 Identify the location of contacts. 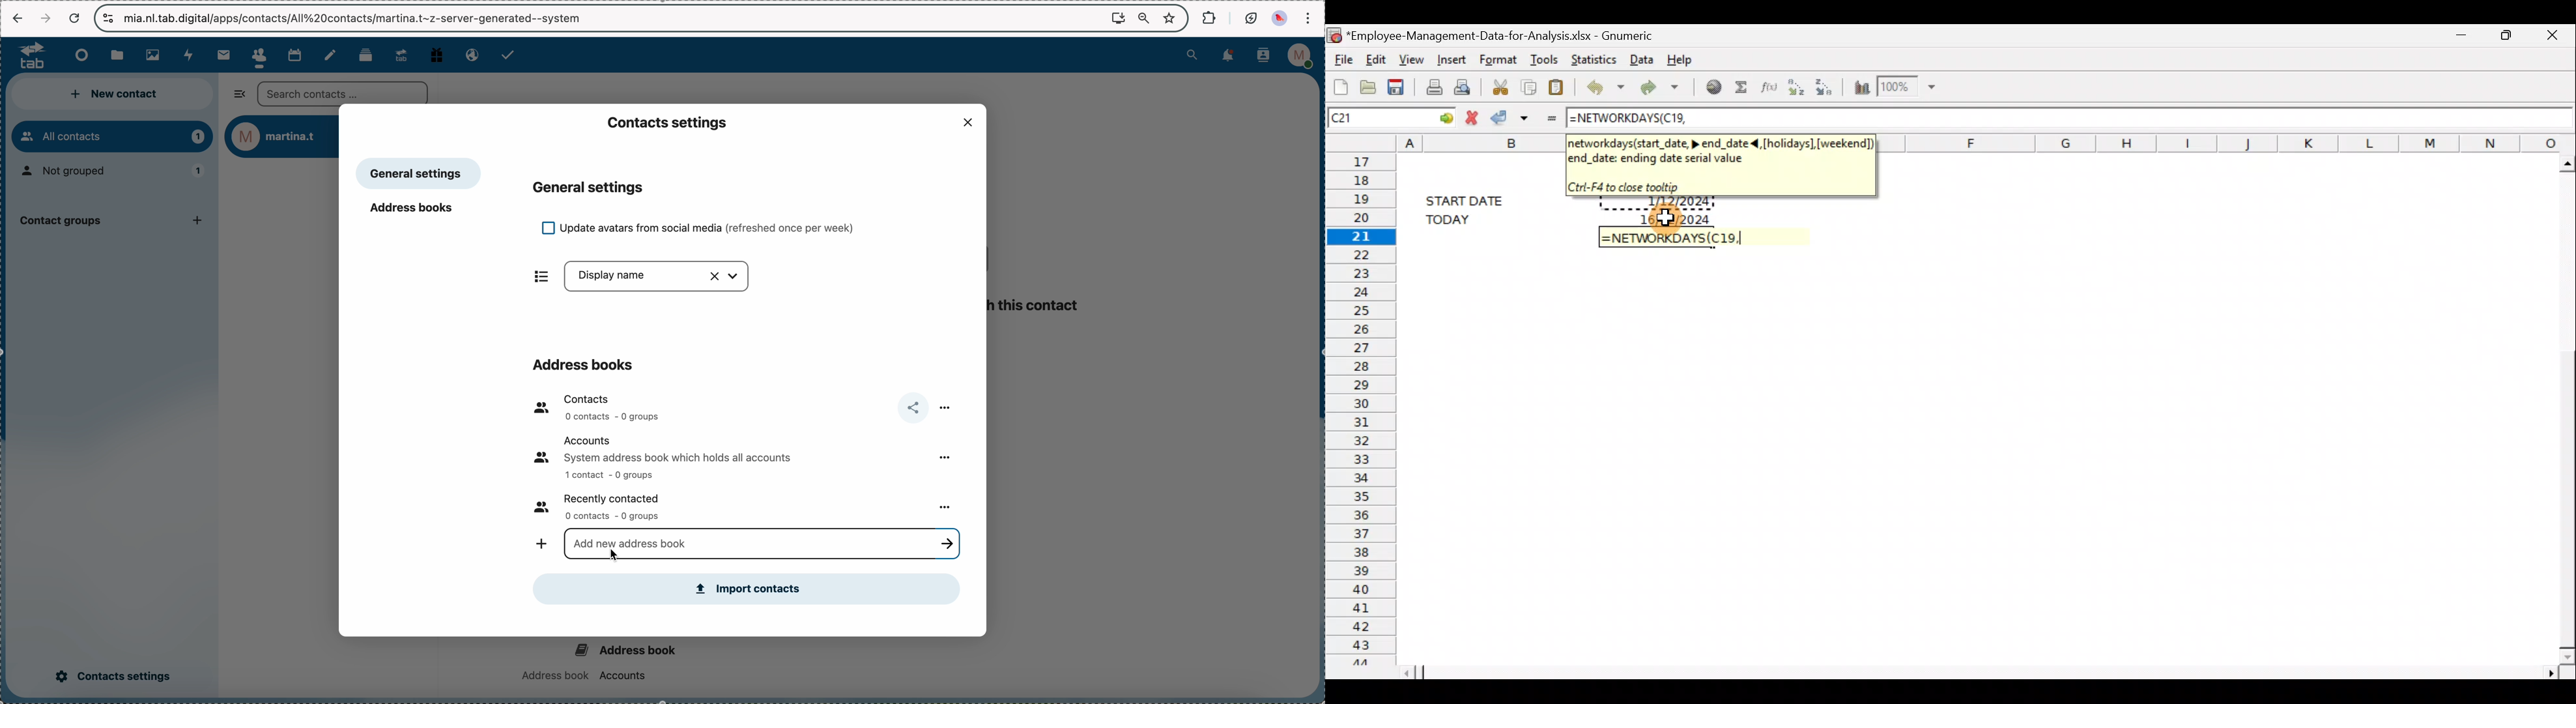
(1262, 56).